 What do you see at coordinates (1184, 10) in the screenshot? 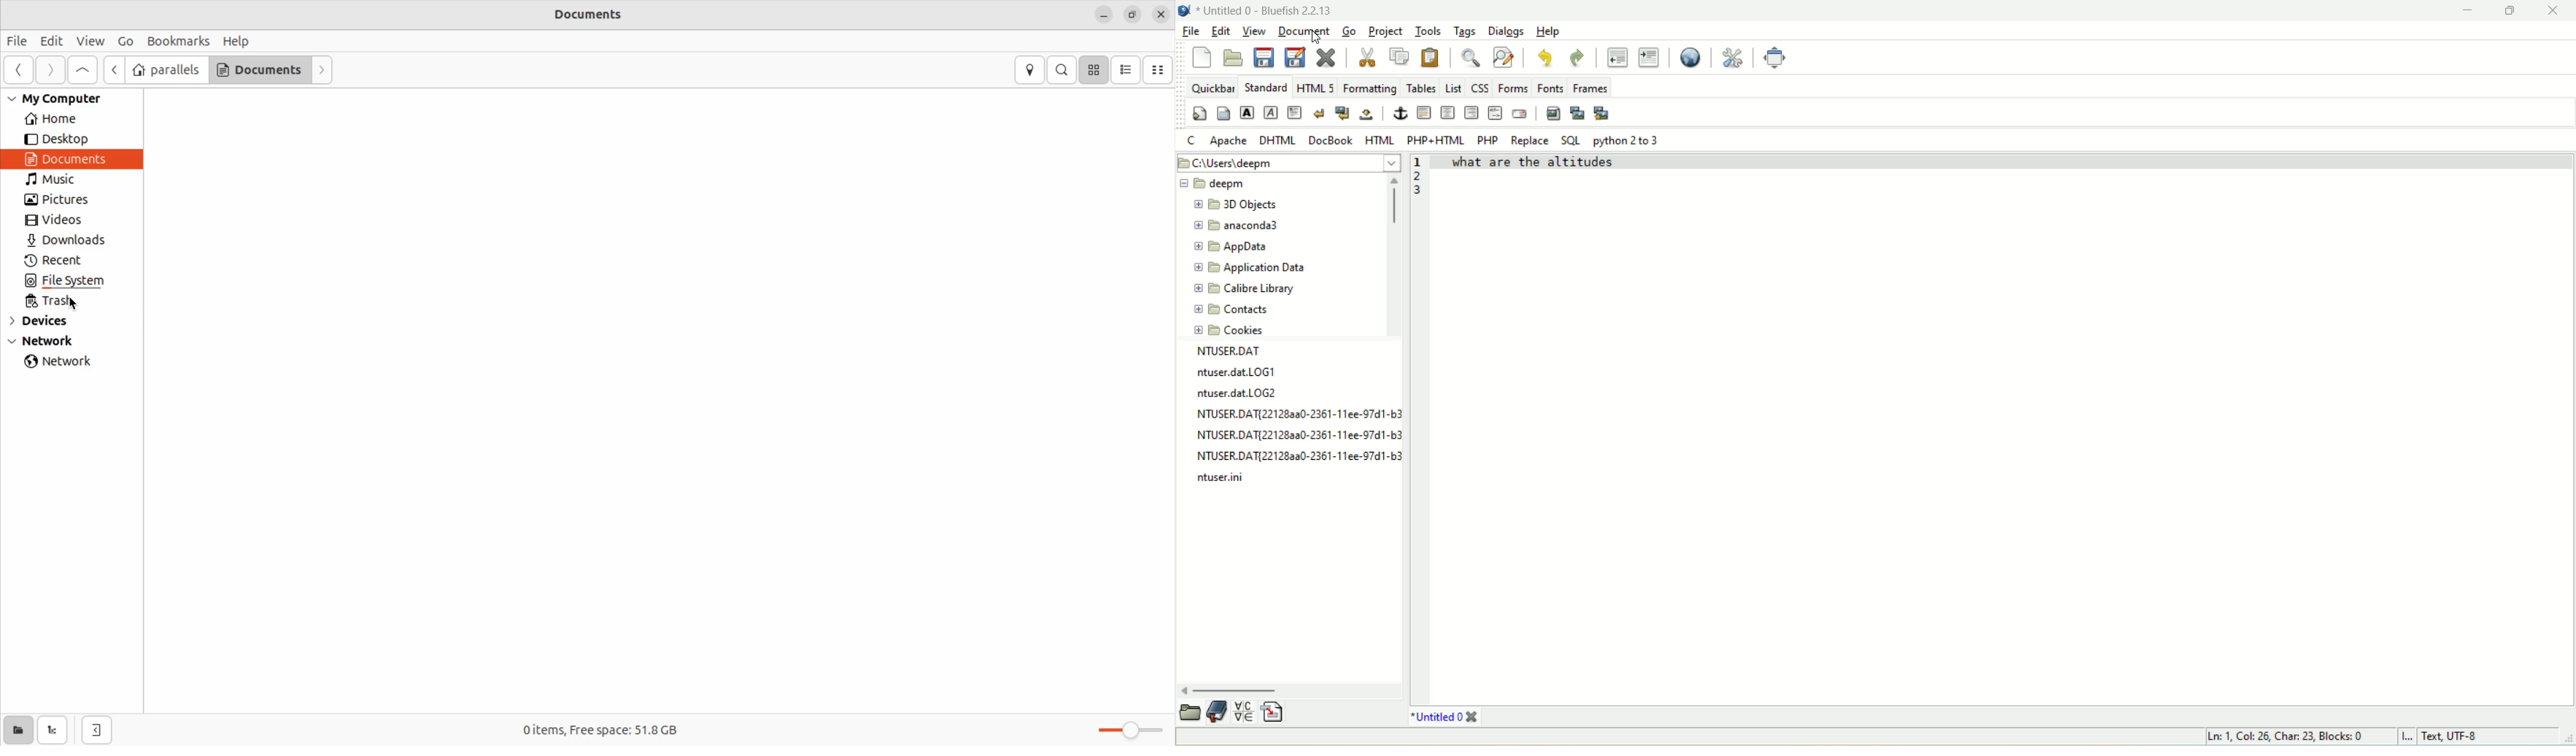
I see `logo` at bounding box center [1184, 10].